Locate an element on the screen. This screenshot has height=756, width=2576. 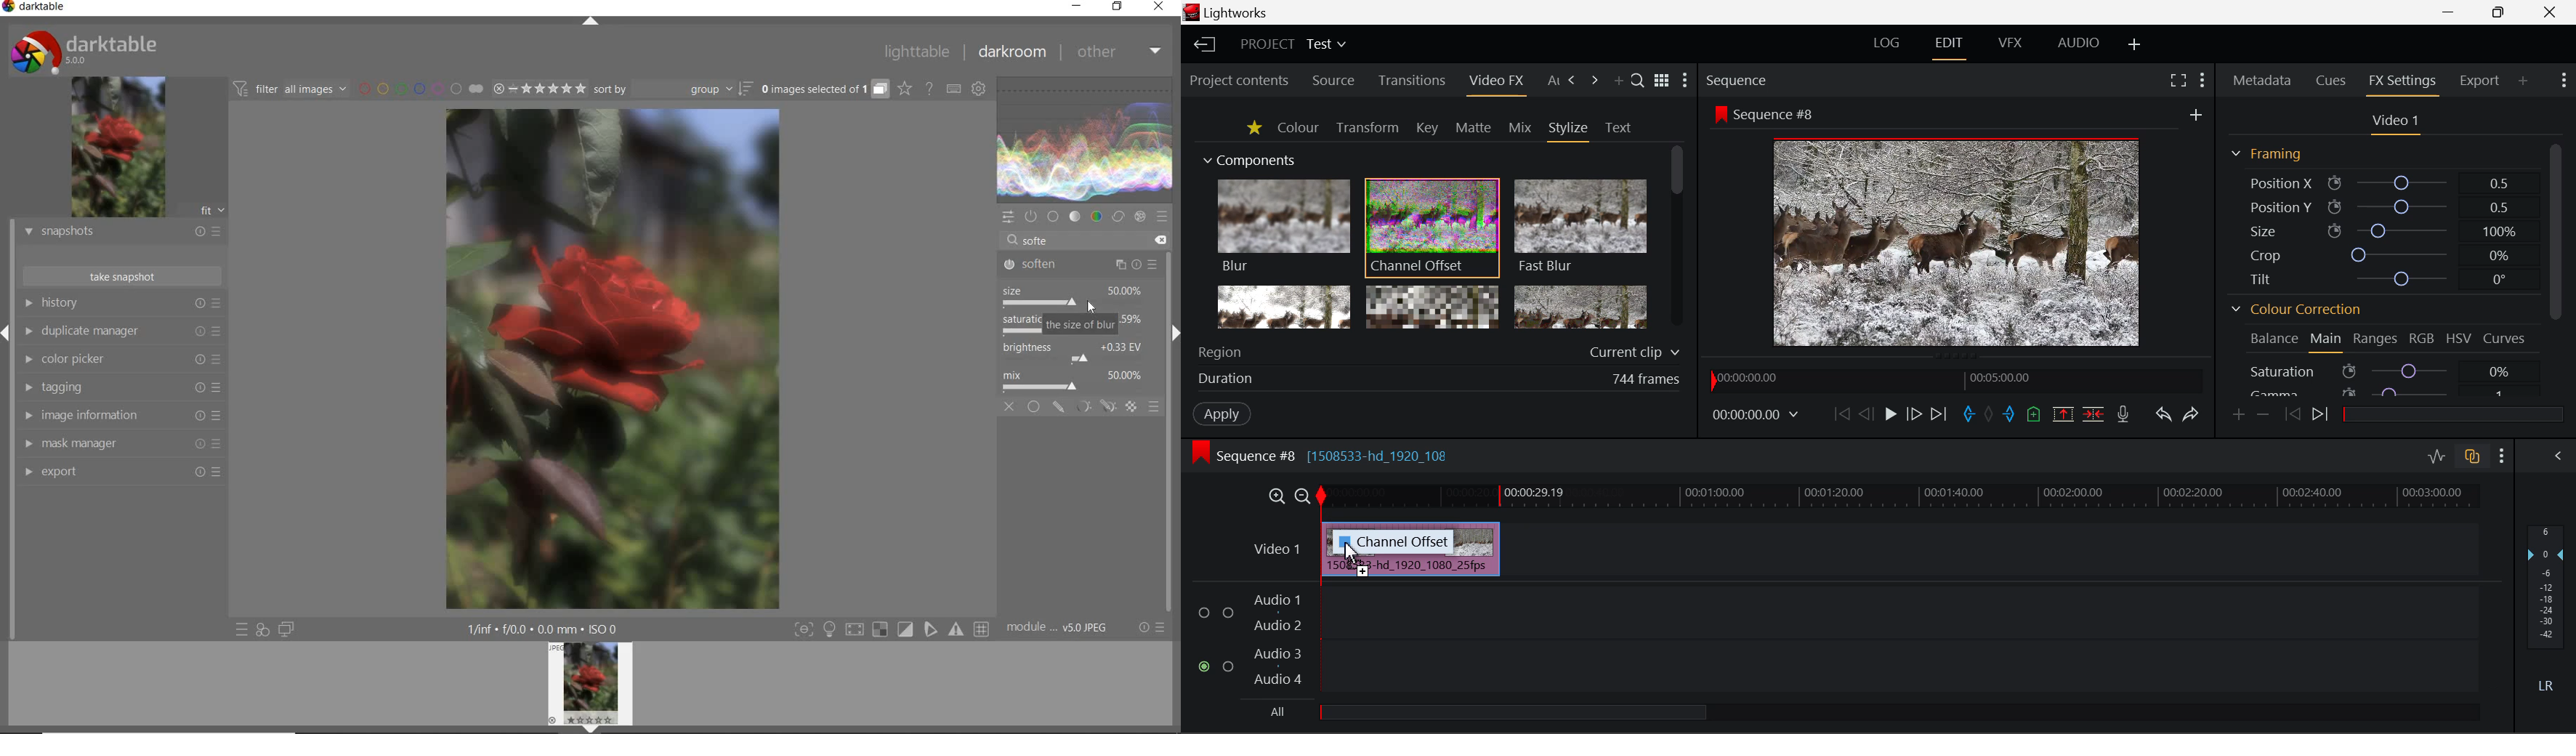
scrollbar is located at coordinates (1168, 382).